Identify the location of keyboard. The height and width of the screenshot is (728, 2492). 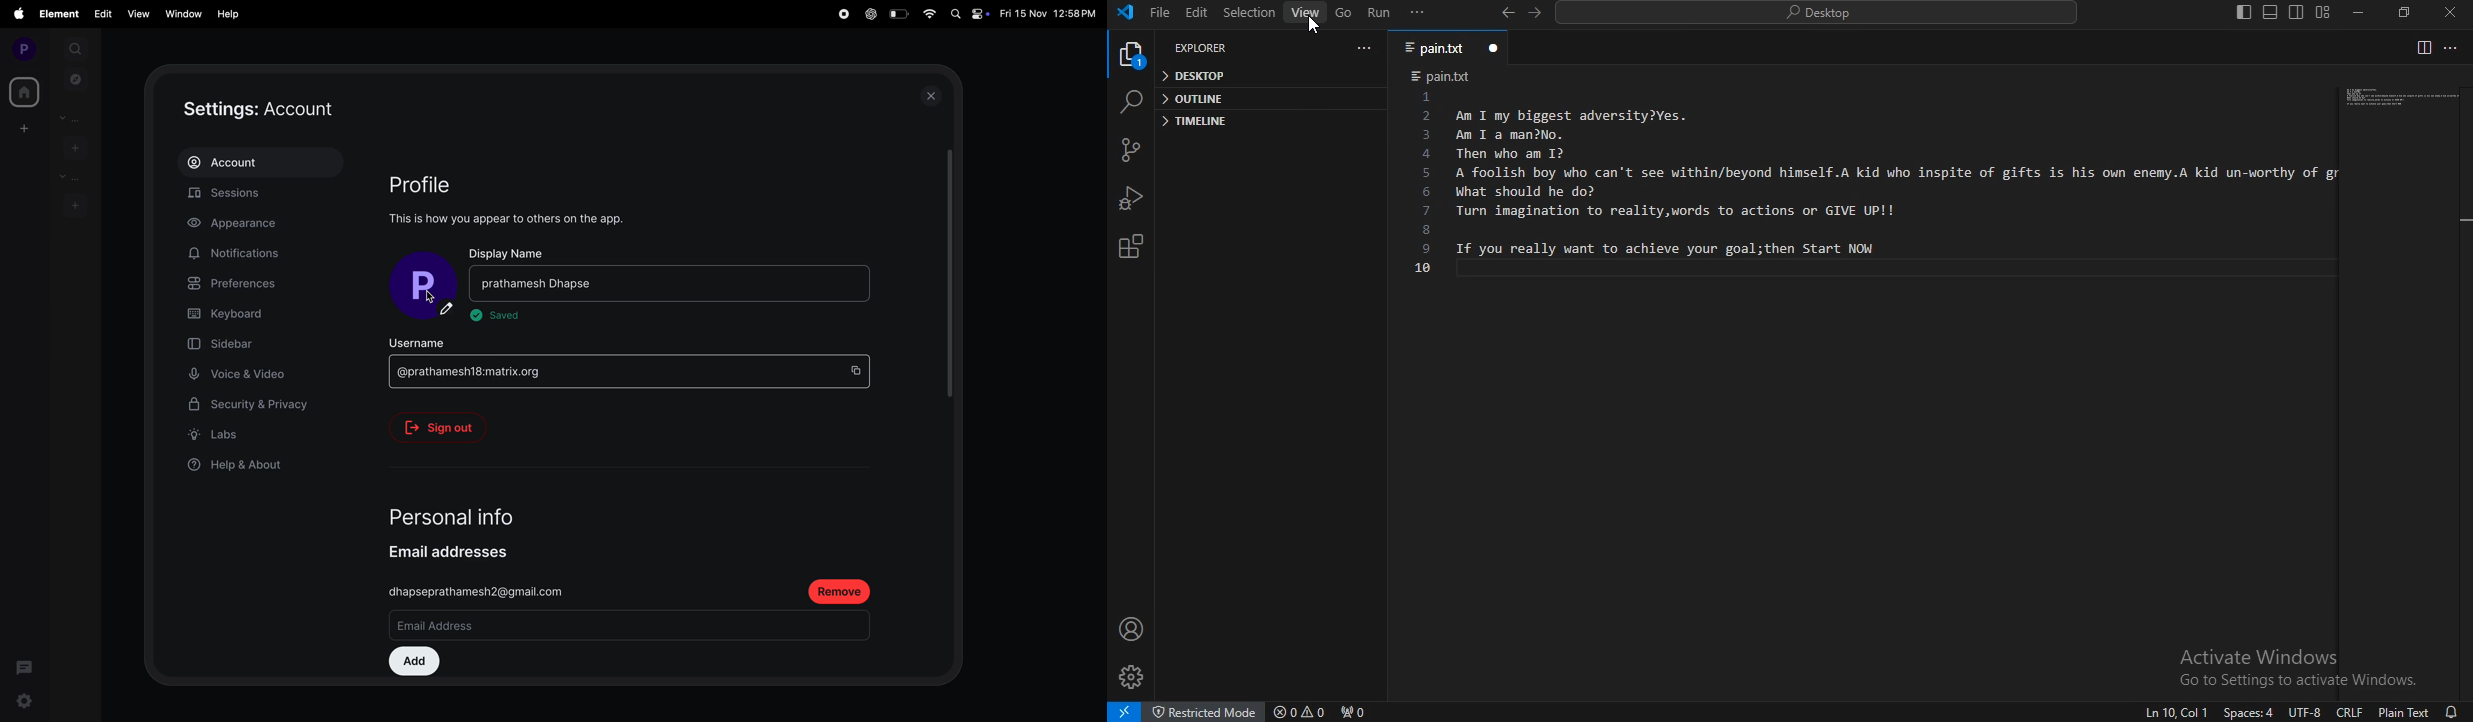
(256, 314).